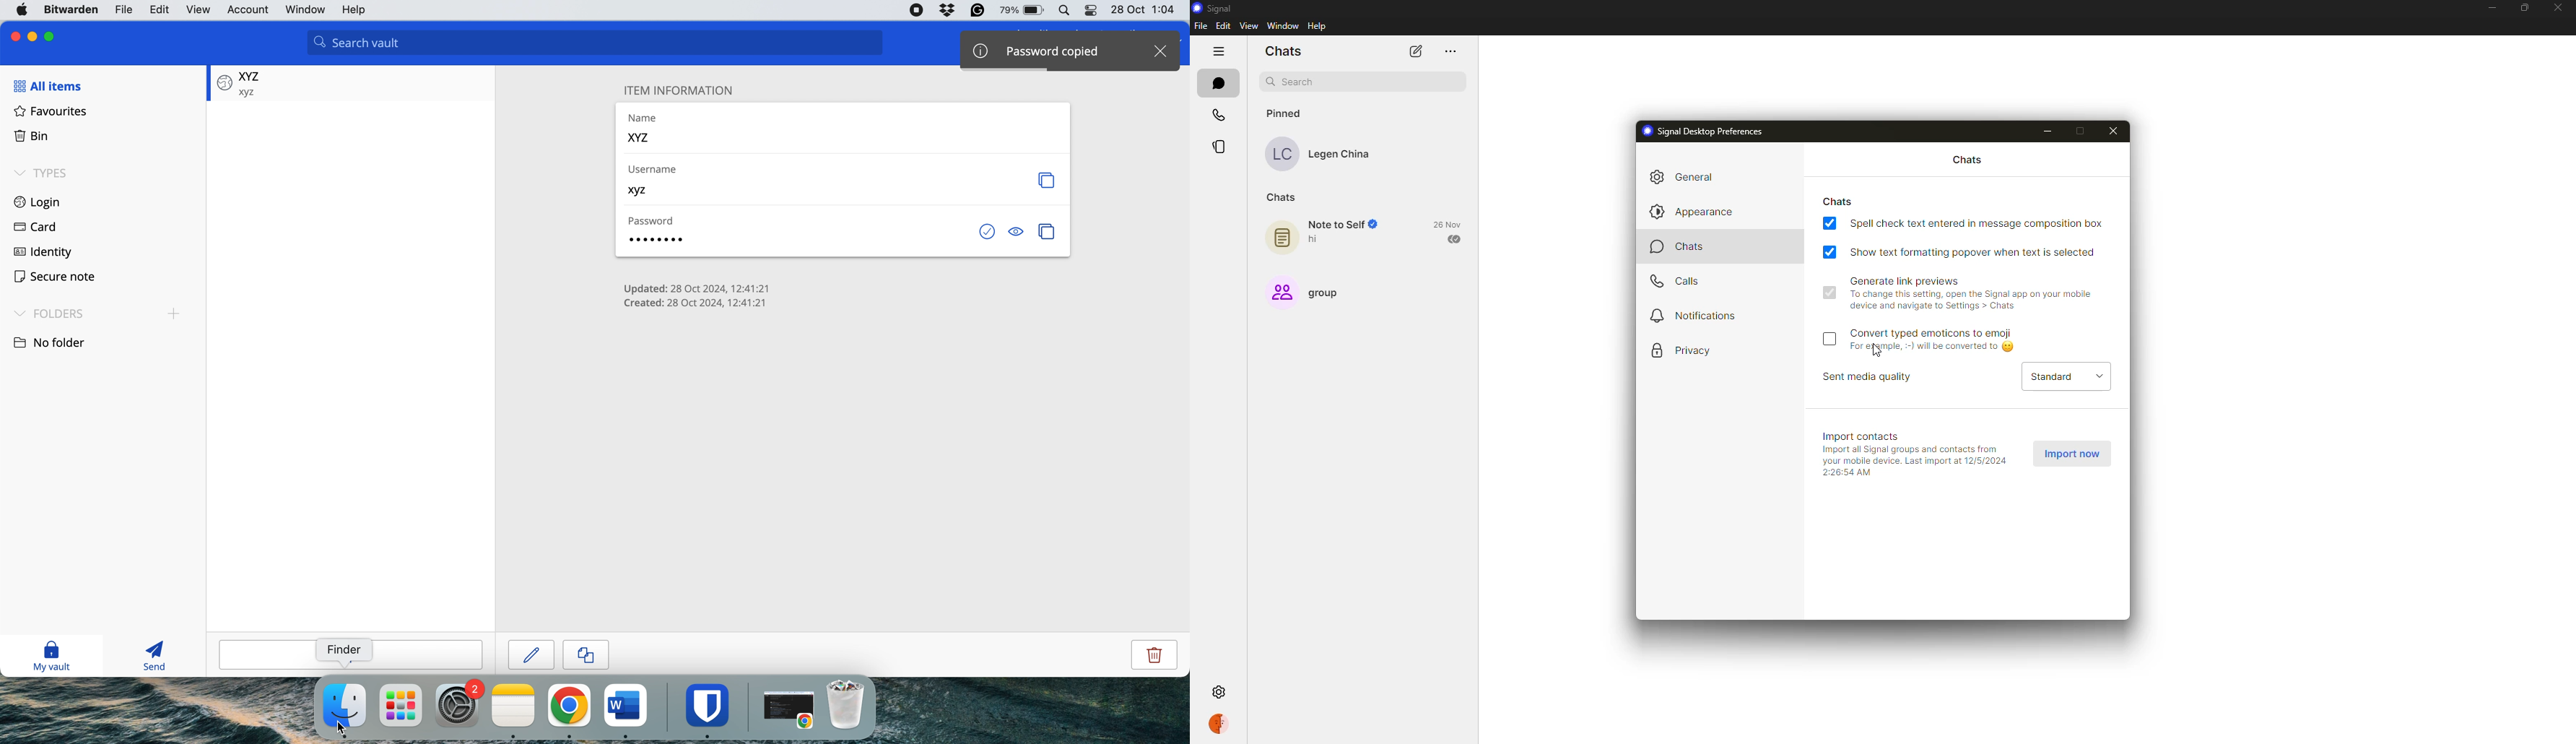  Describe the element at coordinates (100, 312) in the screenshot. I see `folders` at that location.